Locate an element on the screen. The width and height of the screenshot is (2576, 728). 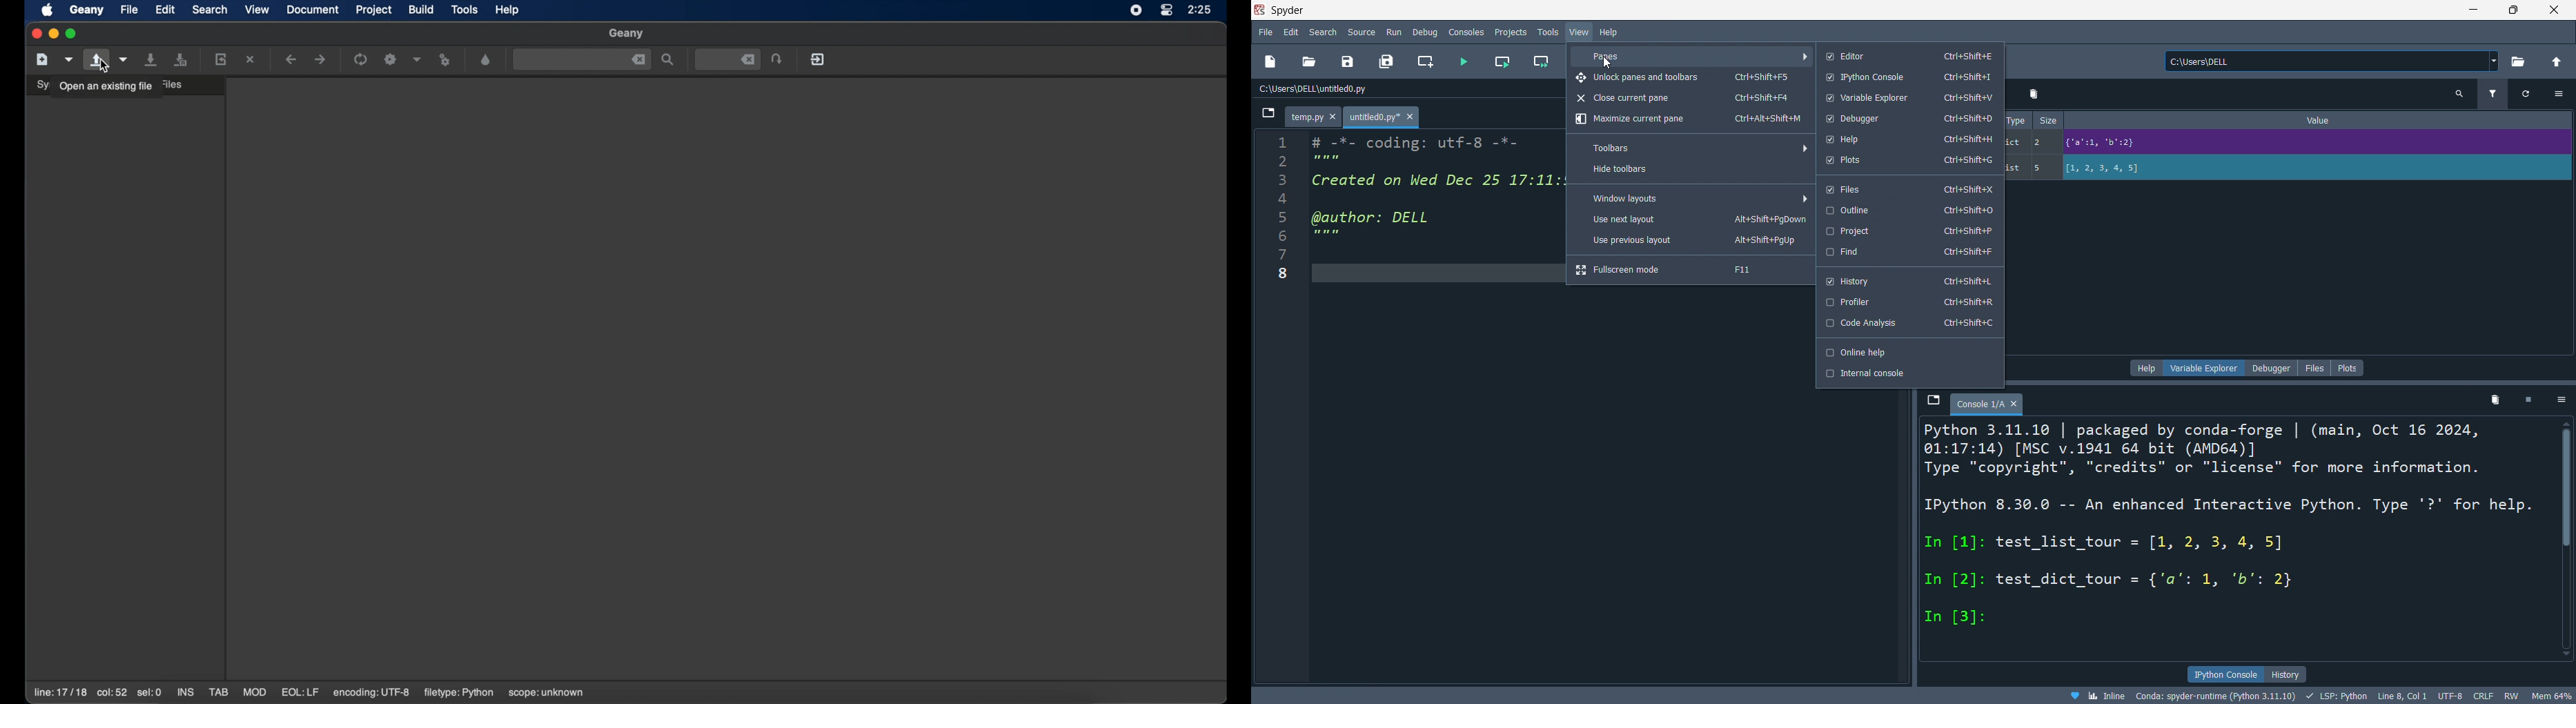
minimize is located at coordinates (2471, 9).